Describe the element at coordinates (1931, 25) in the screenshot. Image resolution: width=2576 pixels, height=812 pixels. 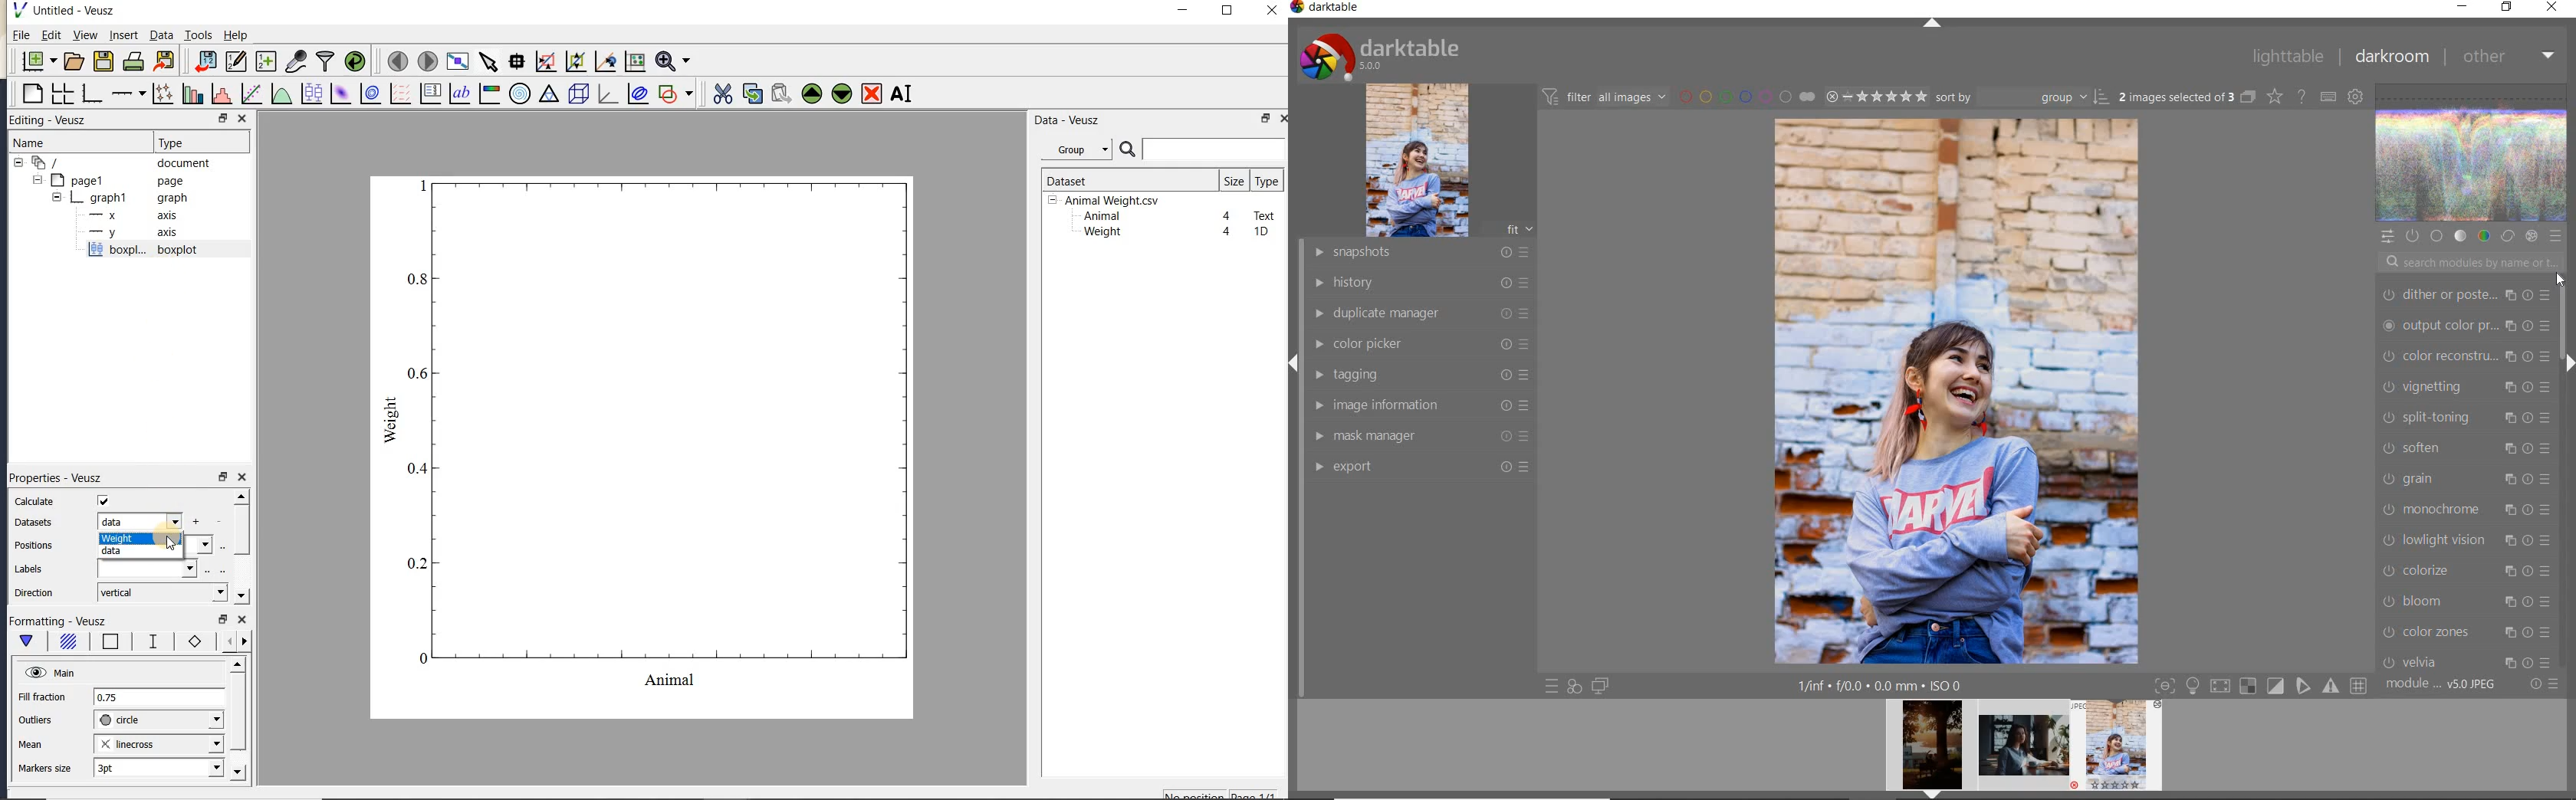
I see `expand/collapse` at that location.